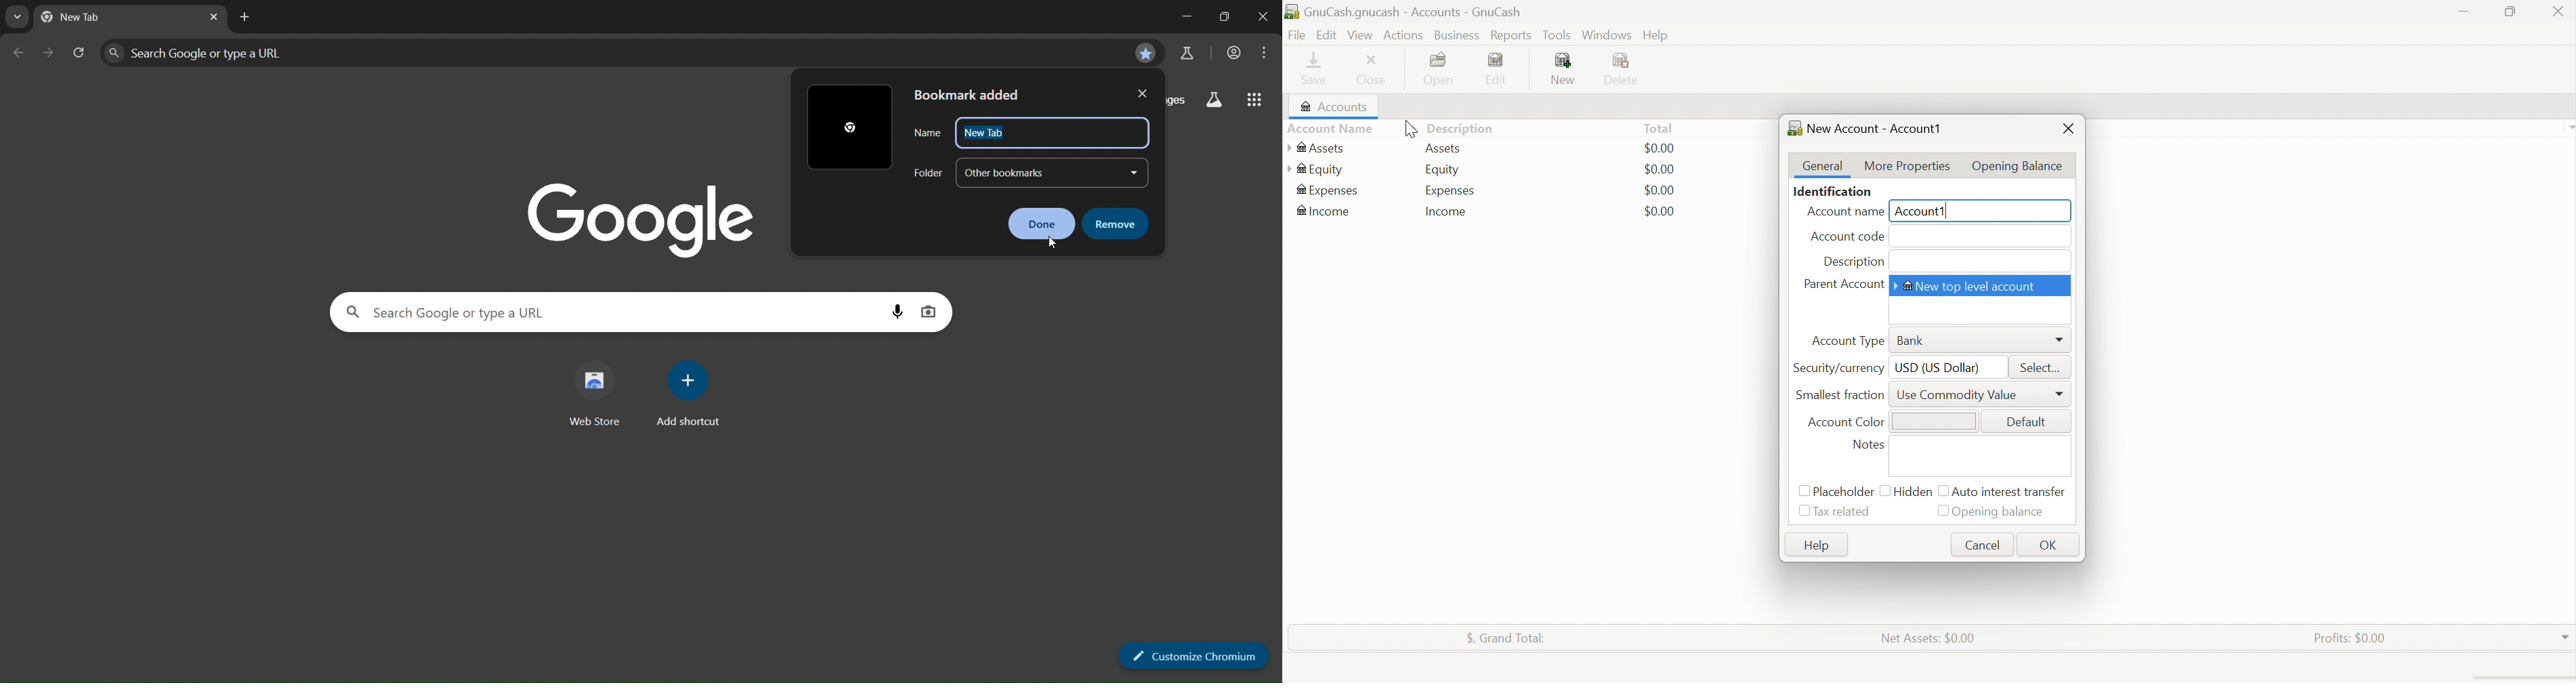 This screenshot has width=2576, height=700. Describe the element at coordinates (1840, 367) in the screenshot. I see `Security/currency` at that location.